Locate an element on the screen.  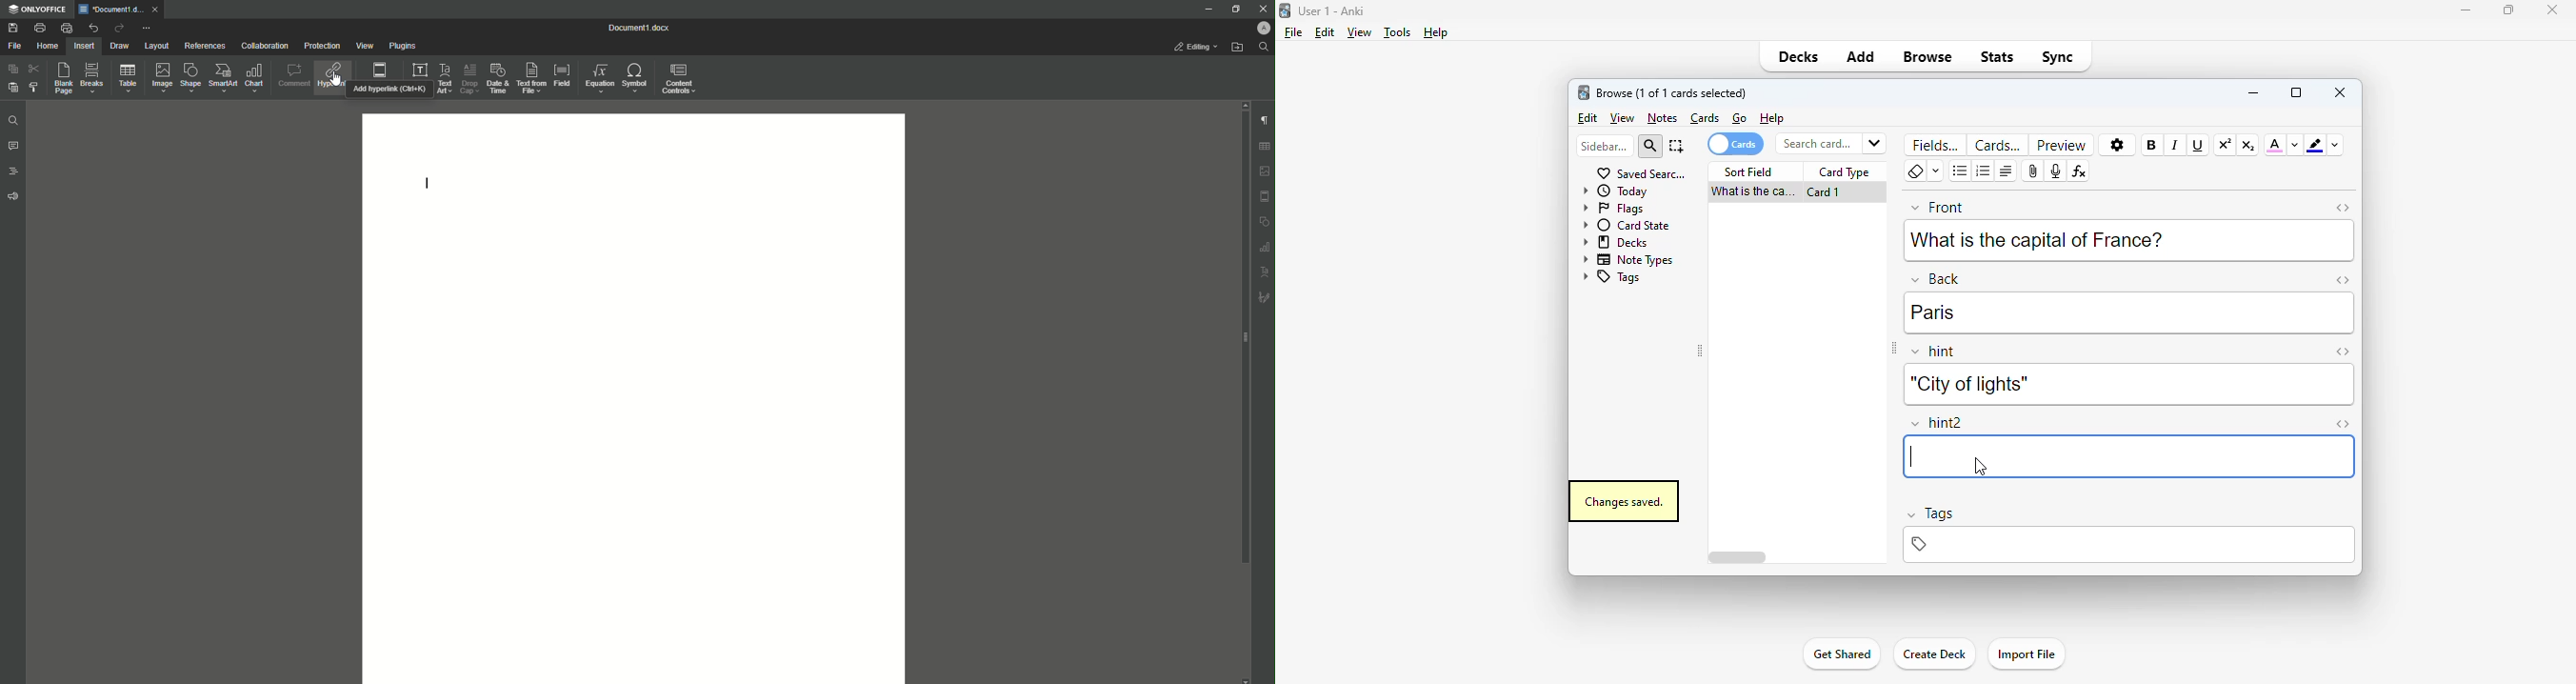
logo is located at coordinates (1284, 10).